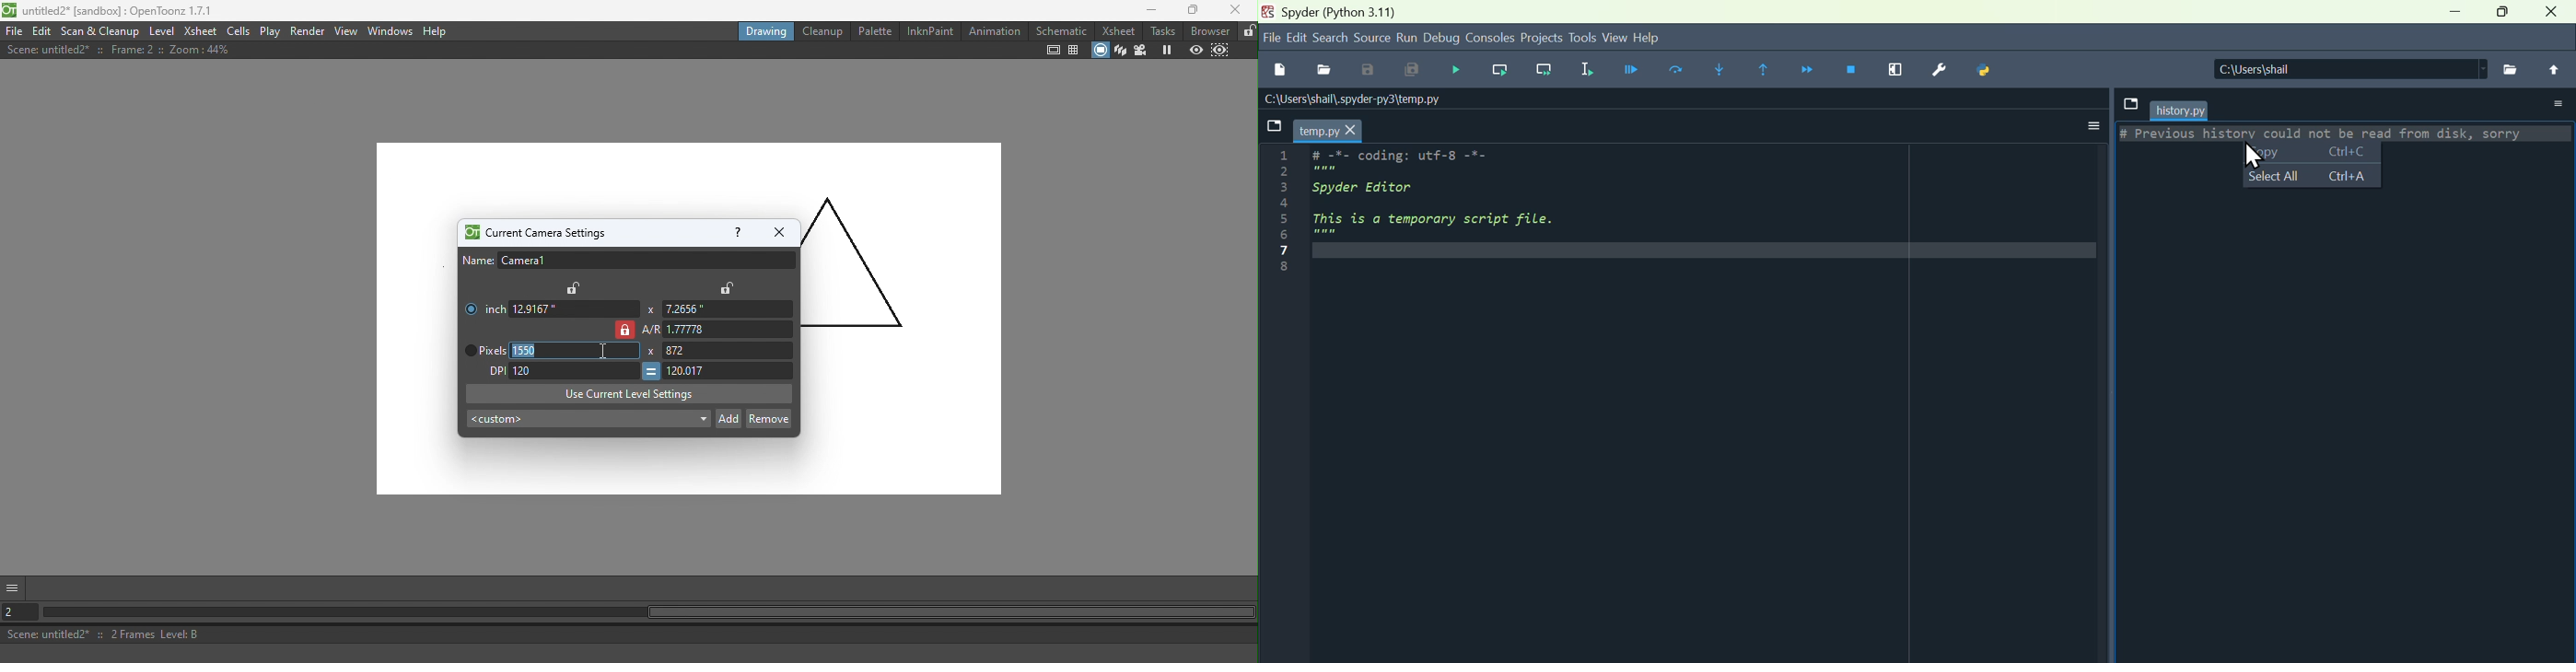 Image resolution: width=2576 pixels, height=672 pixels. I want to click on Browse tab, so click(2130, 104).